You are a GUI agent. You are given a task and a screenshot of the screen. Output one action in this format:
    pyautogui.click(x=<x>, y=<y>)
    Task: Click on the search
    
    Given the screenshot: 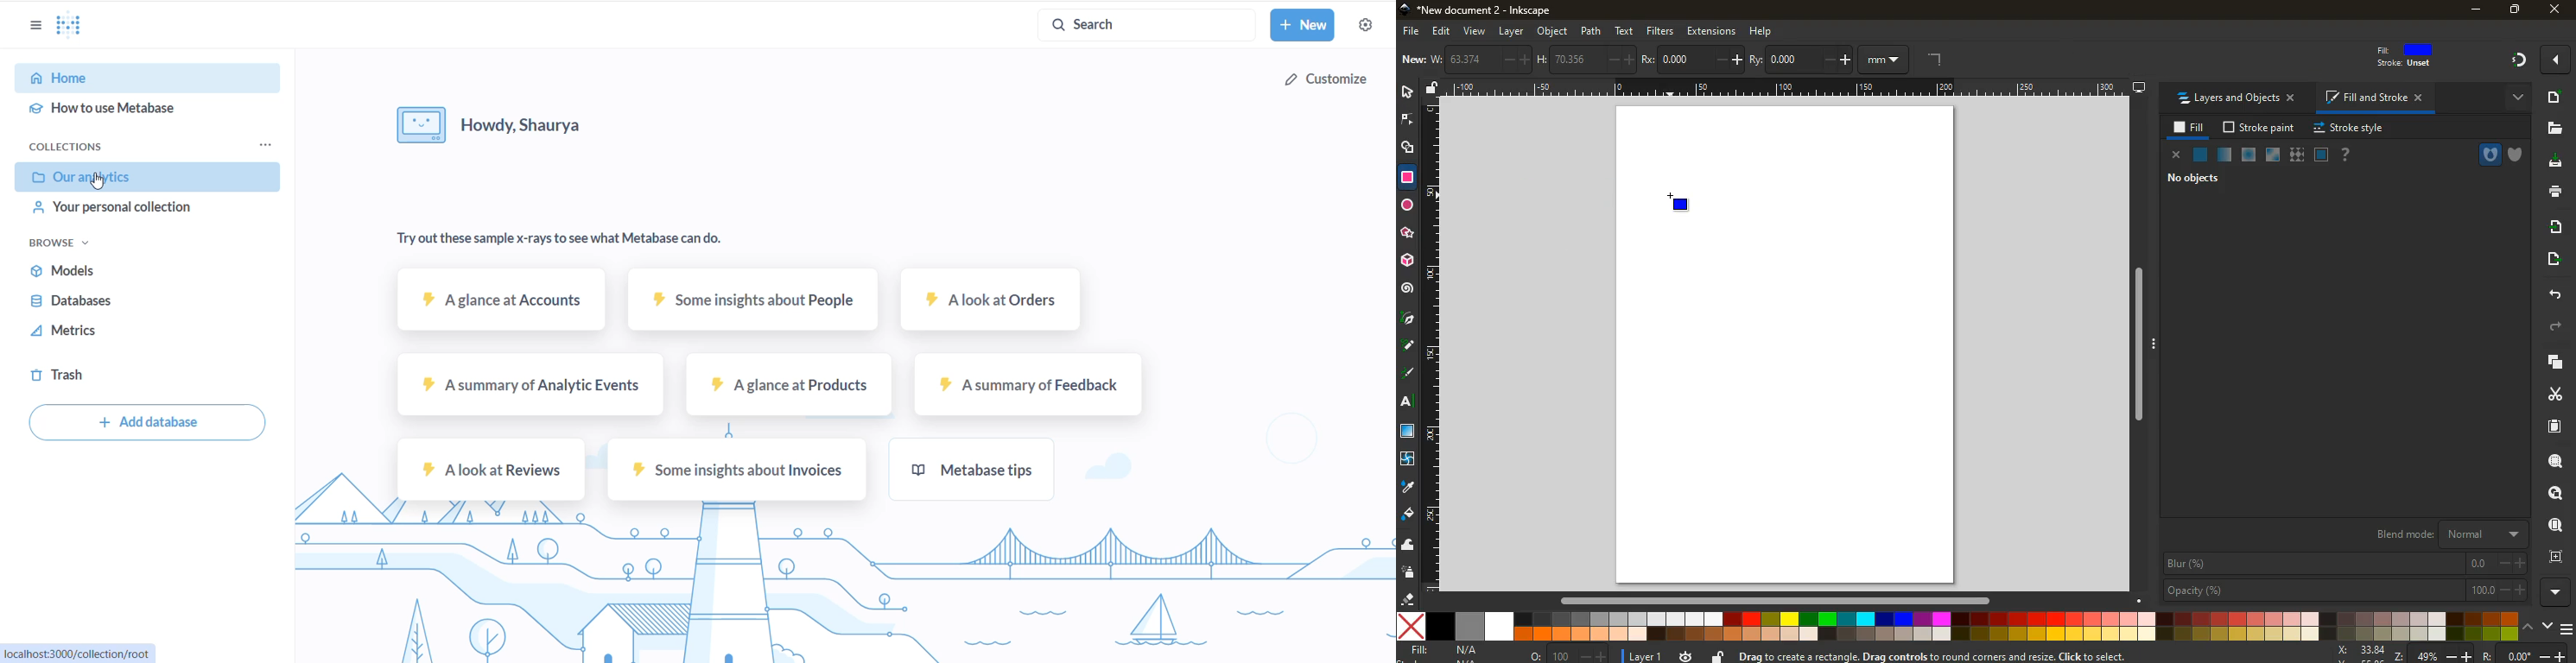 What is the action you would take?
    pyautogui.click(x=2554, y=461)
    